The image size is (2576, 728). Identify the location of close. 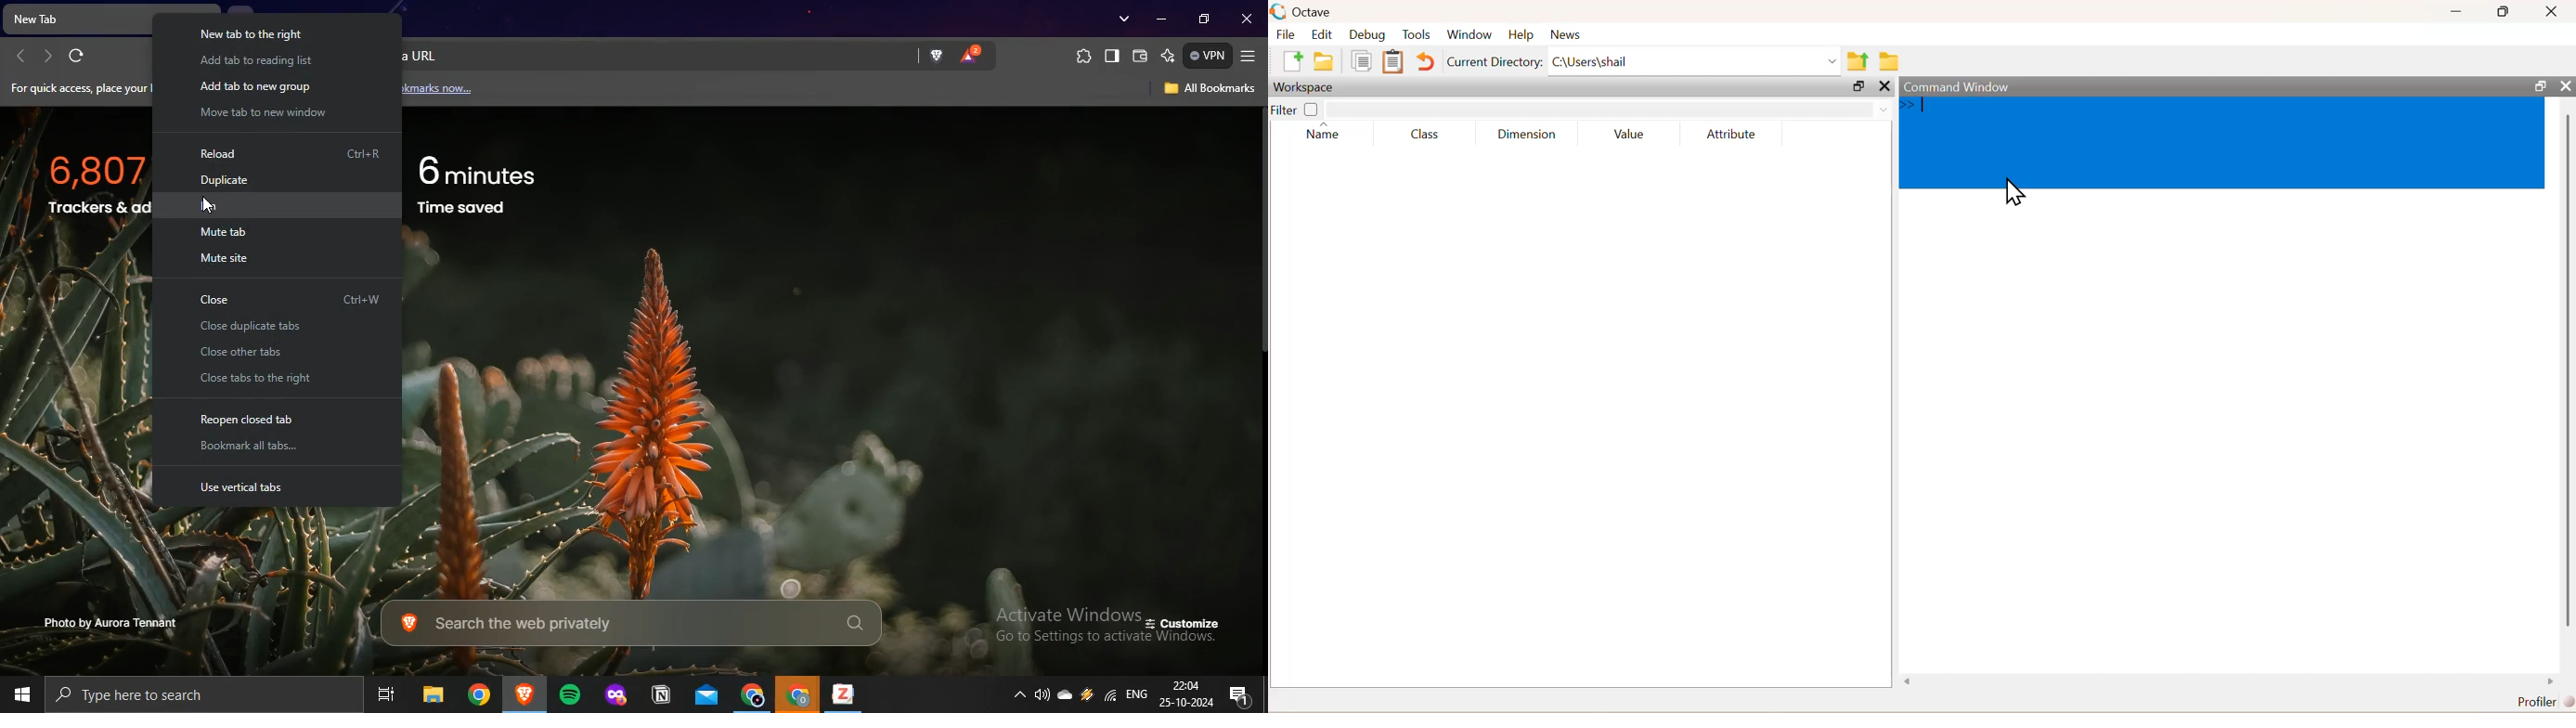
(2554, 11).